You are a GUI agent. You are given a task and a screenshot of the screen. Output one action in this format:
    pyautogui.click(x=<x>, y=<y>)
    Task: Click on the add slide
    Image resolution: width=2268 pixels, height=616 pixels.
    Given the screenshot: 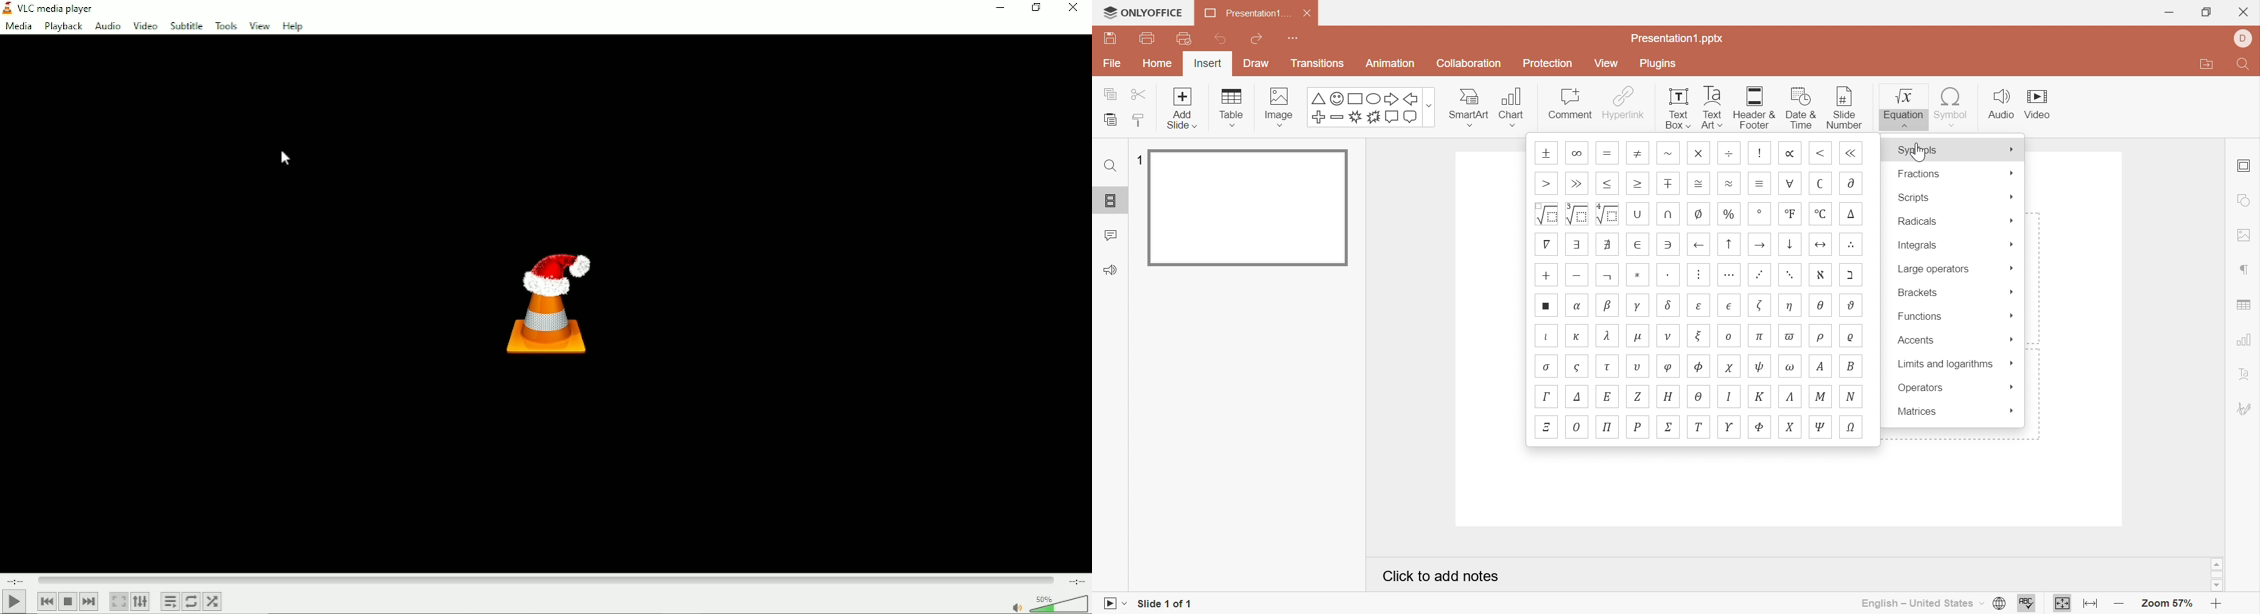 What is the action you would take?
    pyautogui.click(x=1182, y=96)
    